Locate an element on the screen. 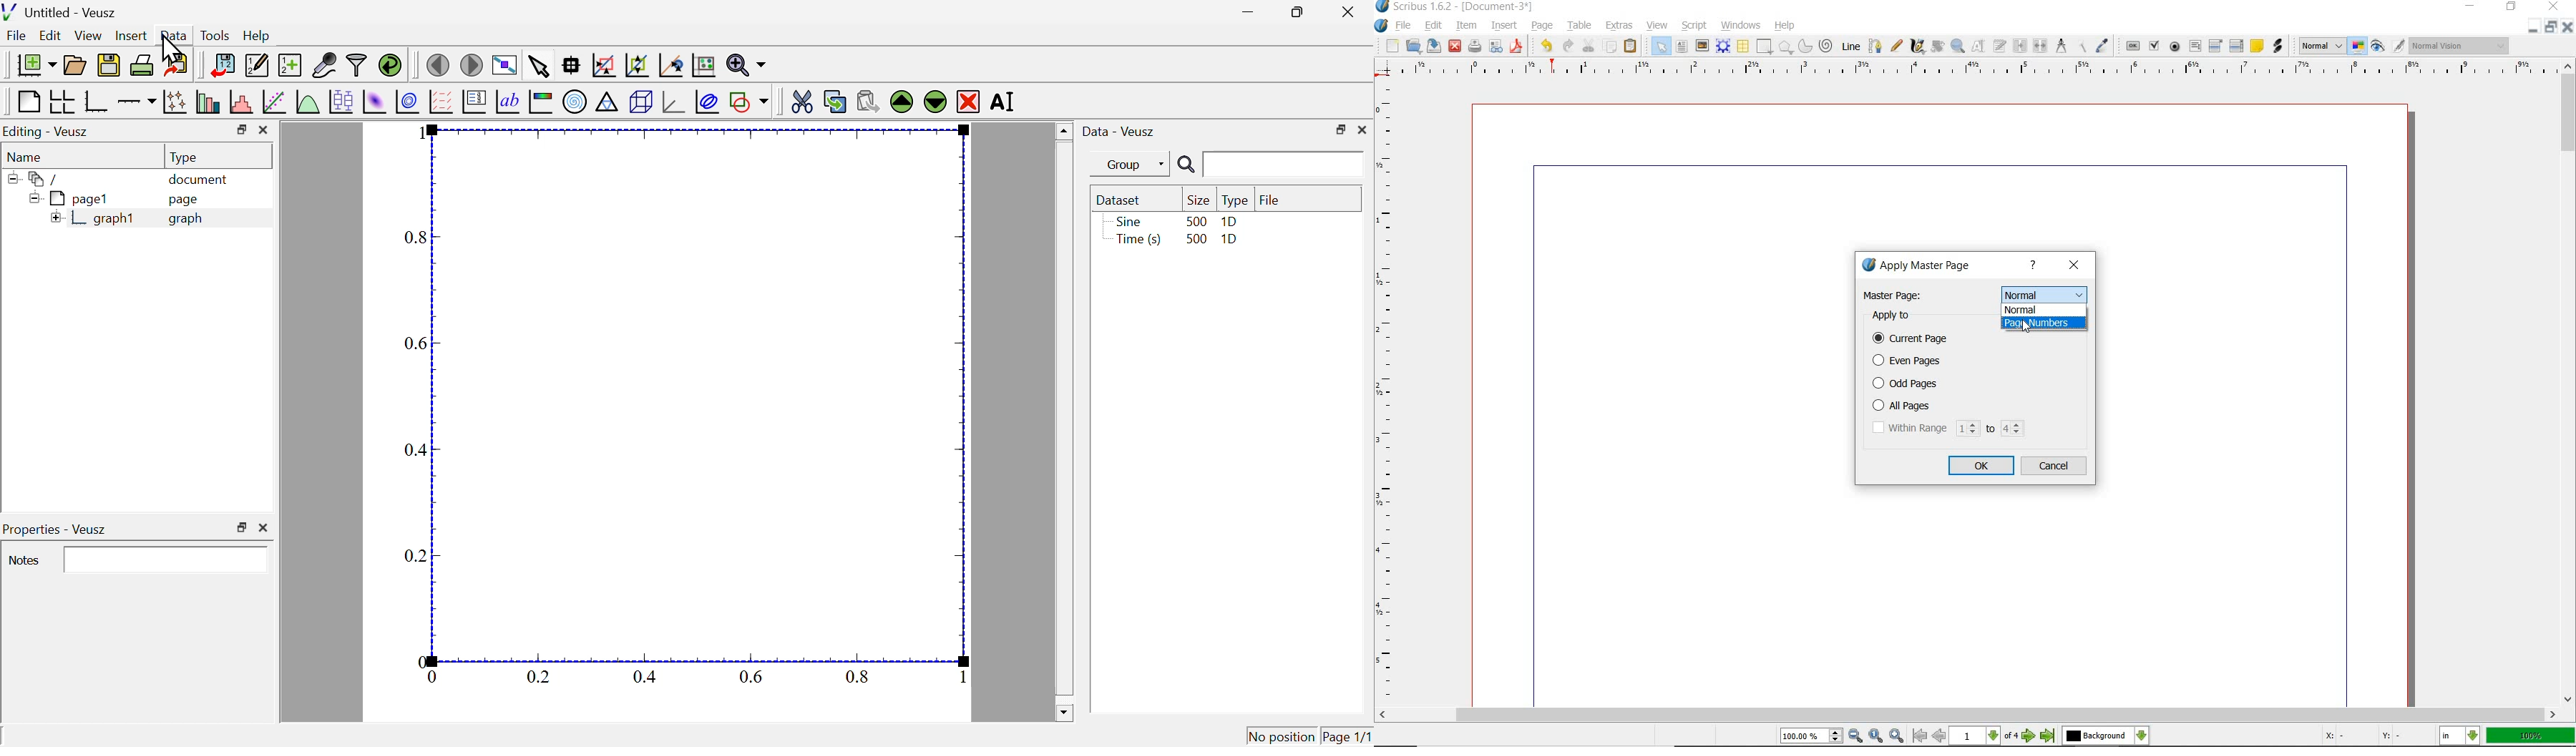 The width and height of the screenshot is (2576, 756). spiral is located at coordinates (1825, 44).